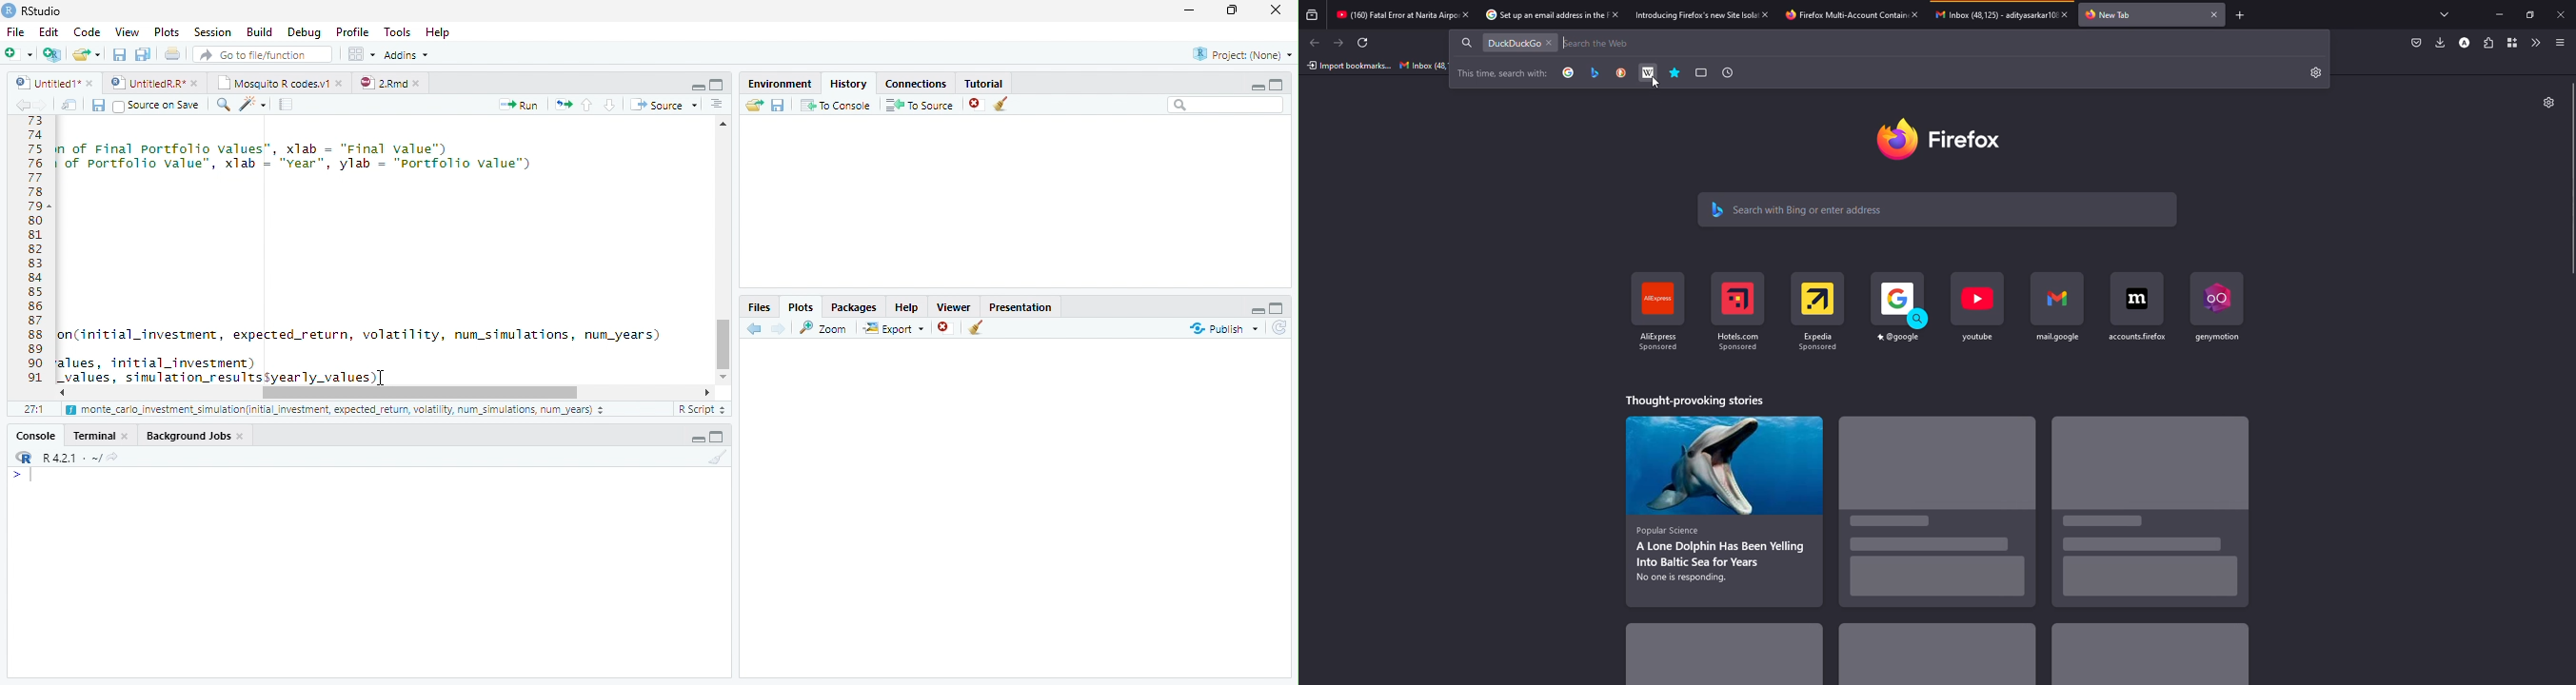 The height and width of the screenshot is (700, 2576). What do you see at coordinates (977, 329) in the screenshot?
I see `Clear` at bounding box center [977, 329].